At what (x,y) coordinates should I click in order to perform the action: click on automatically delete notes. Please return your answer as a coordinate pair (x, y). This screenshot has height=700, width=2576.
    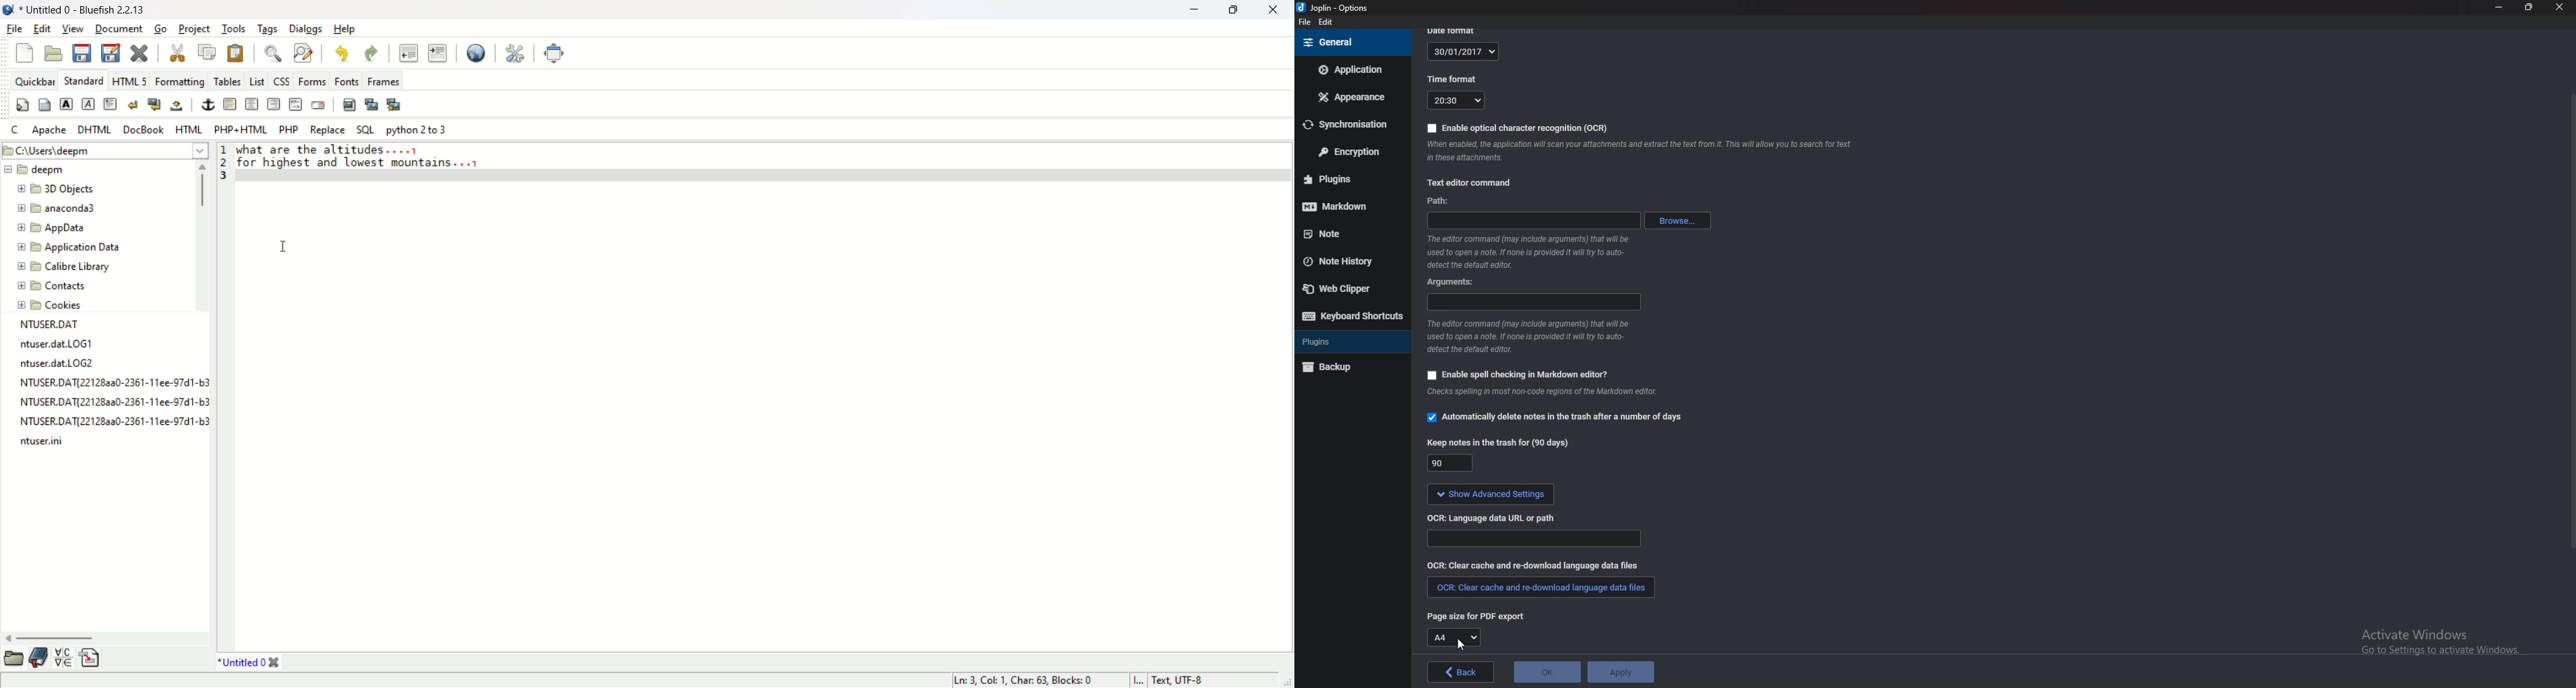
    Looking at the image, I should click on (1561, 419).